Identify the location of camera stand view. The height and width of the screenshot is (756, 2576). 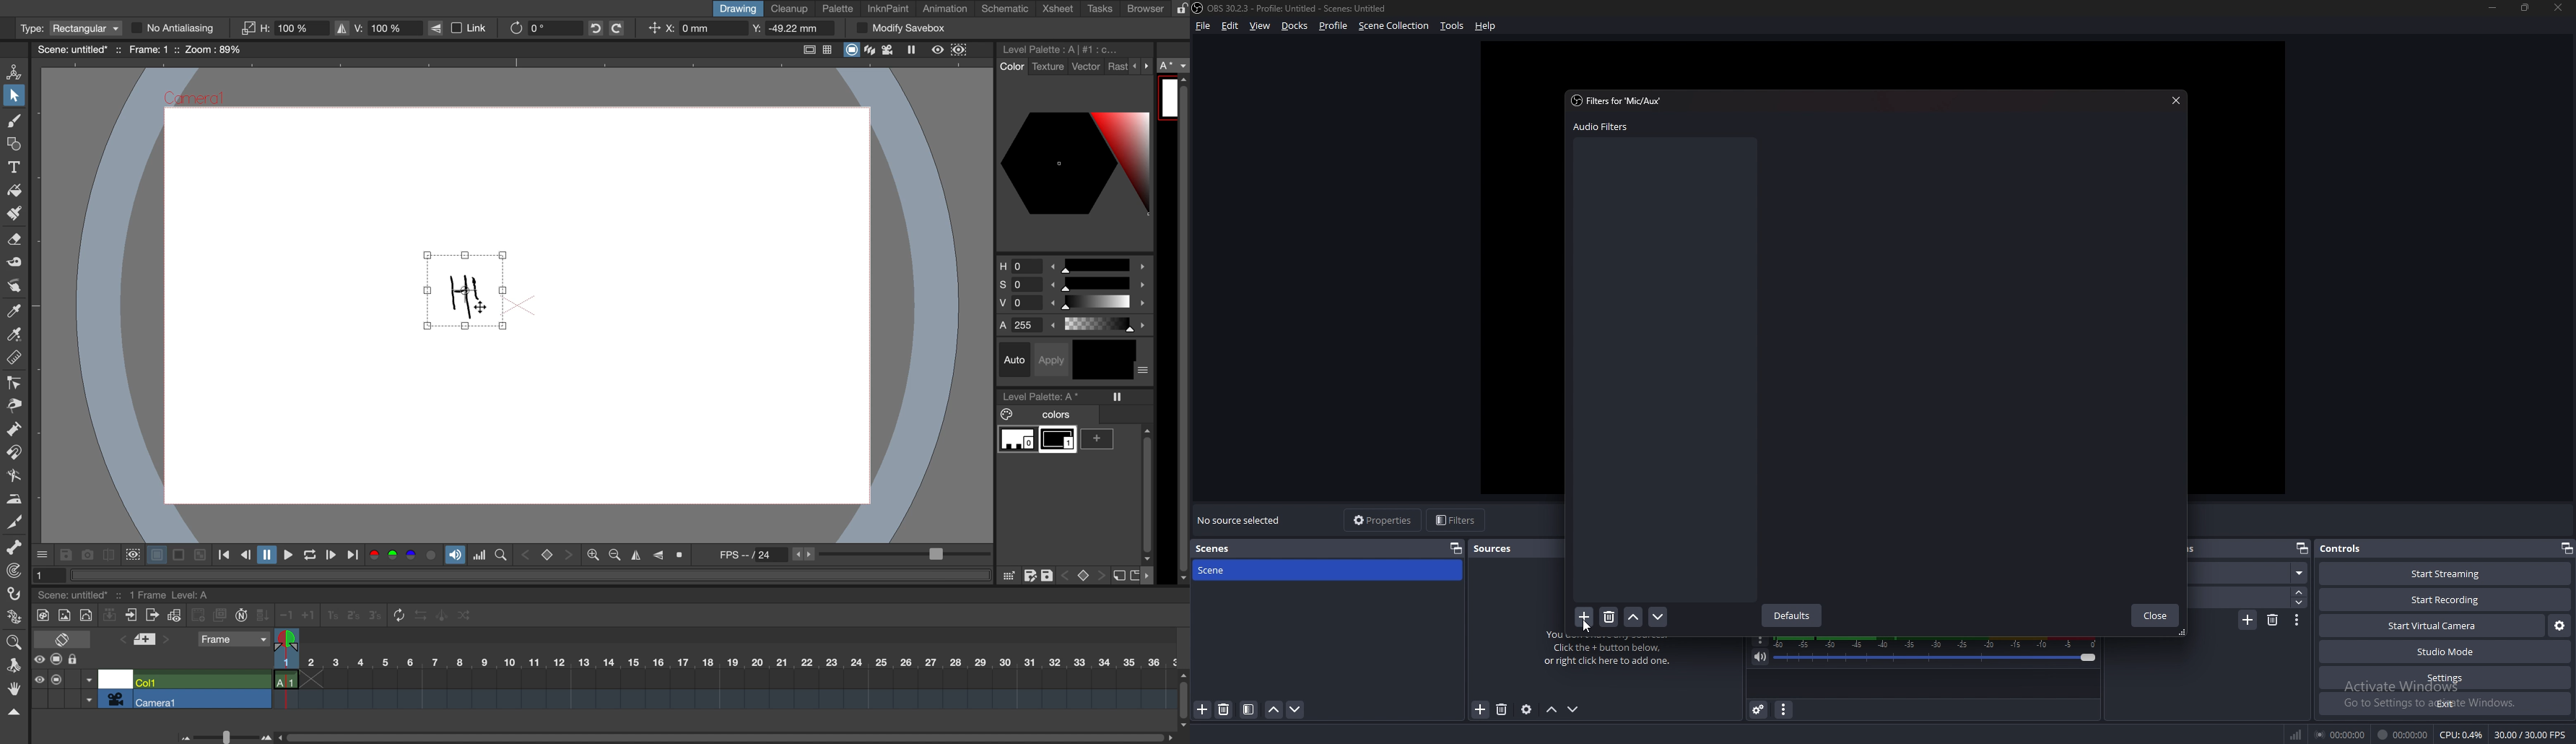
(850, 50).